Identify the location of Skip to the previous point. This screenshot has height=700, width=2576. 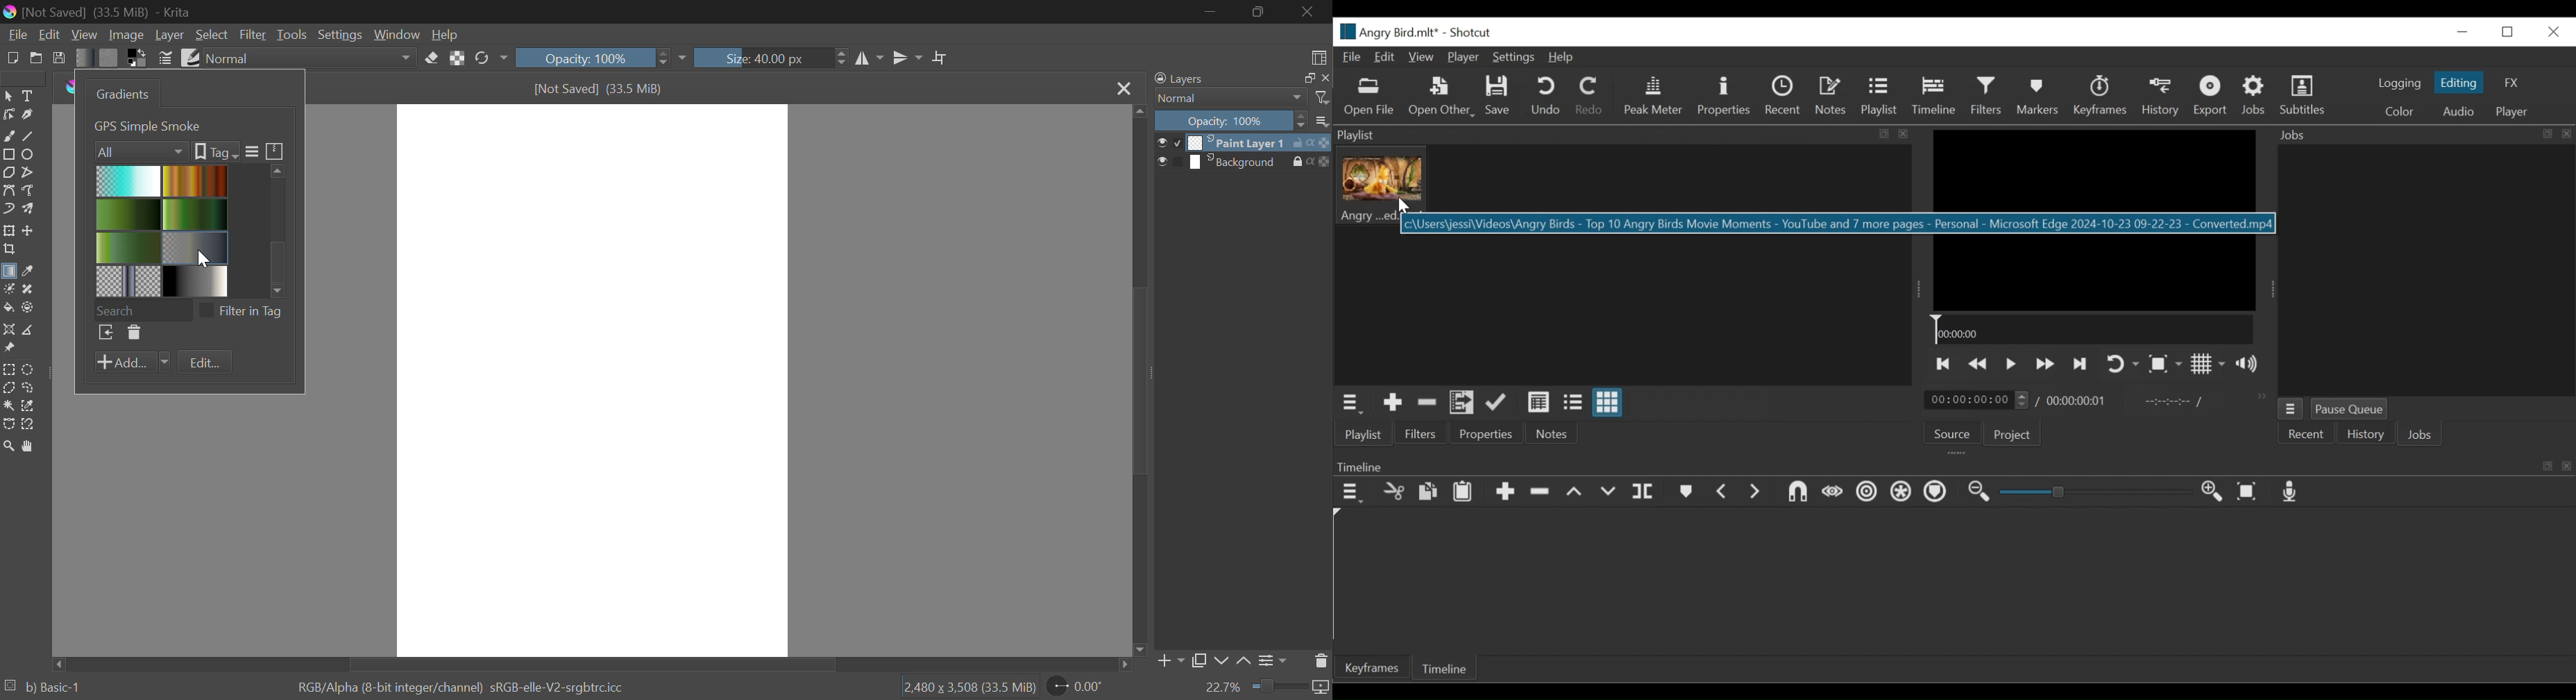
(1945, 365).